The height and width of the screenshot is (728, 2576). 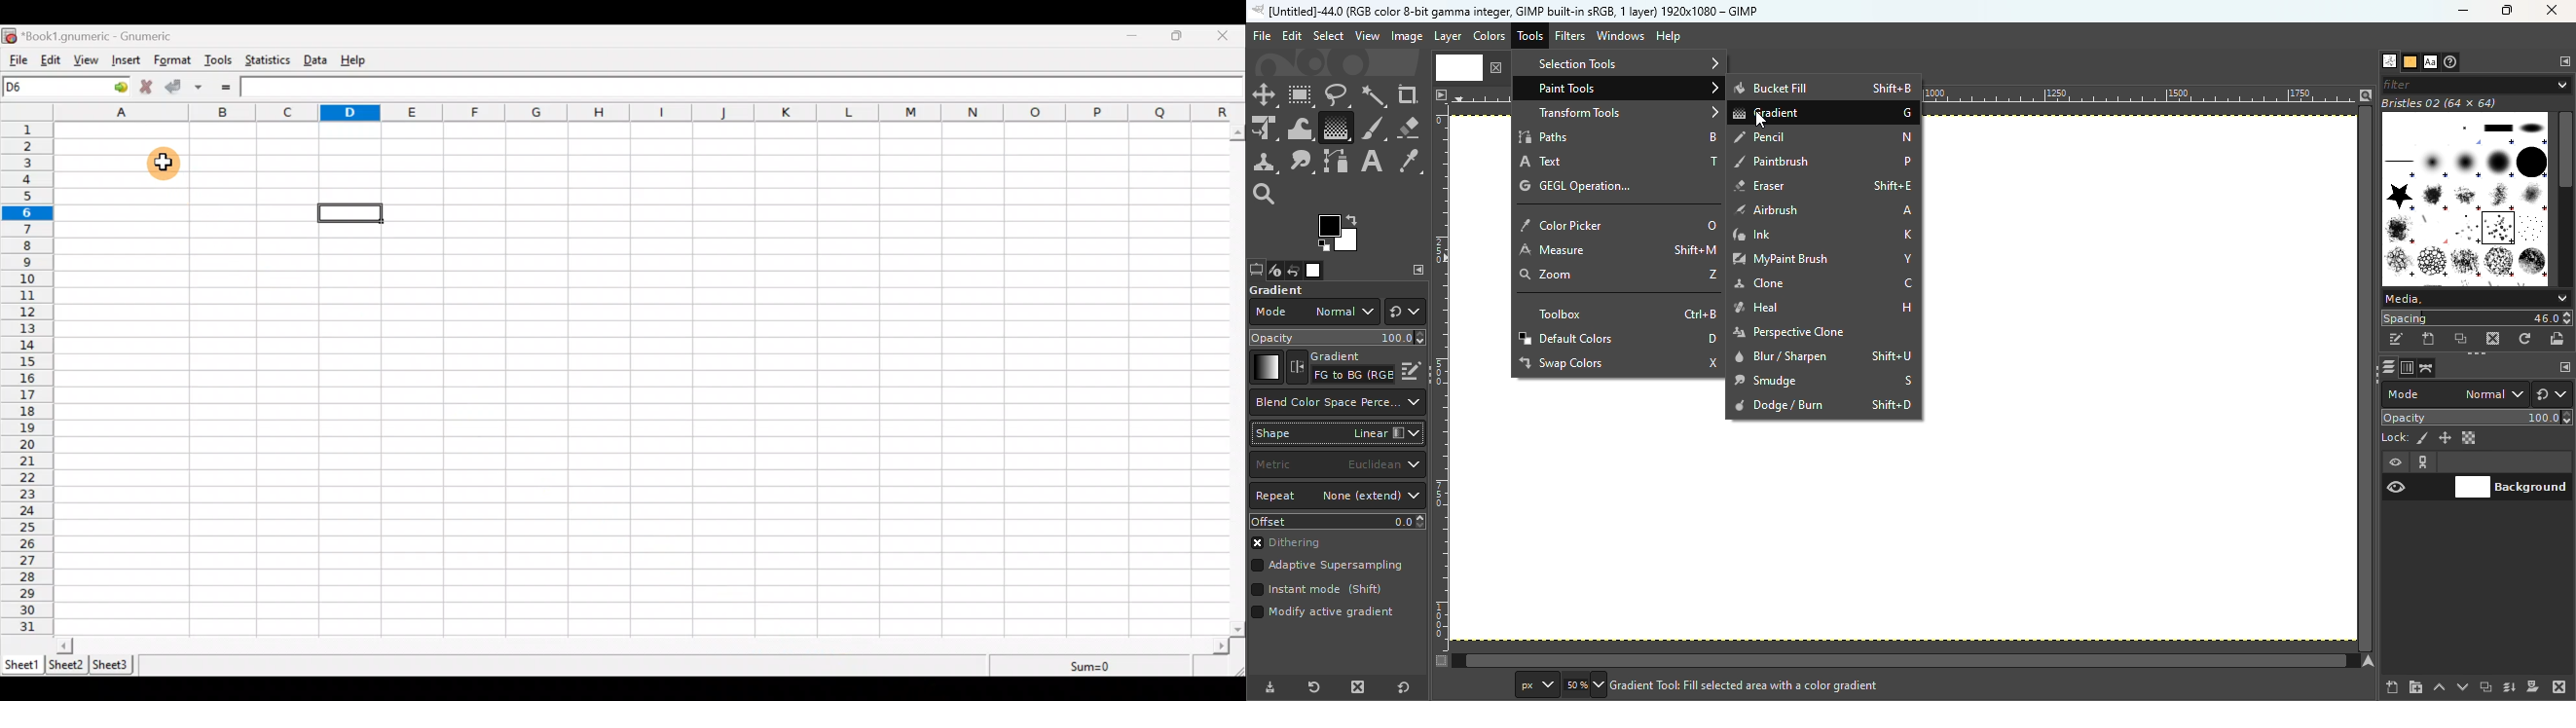 I want to click on Zoom image when window size changes, so click(x=2366, y=94).